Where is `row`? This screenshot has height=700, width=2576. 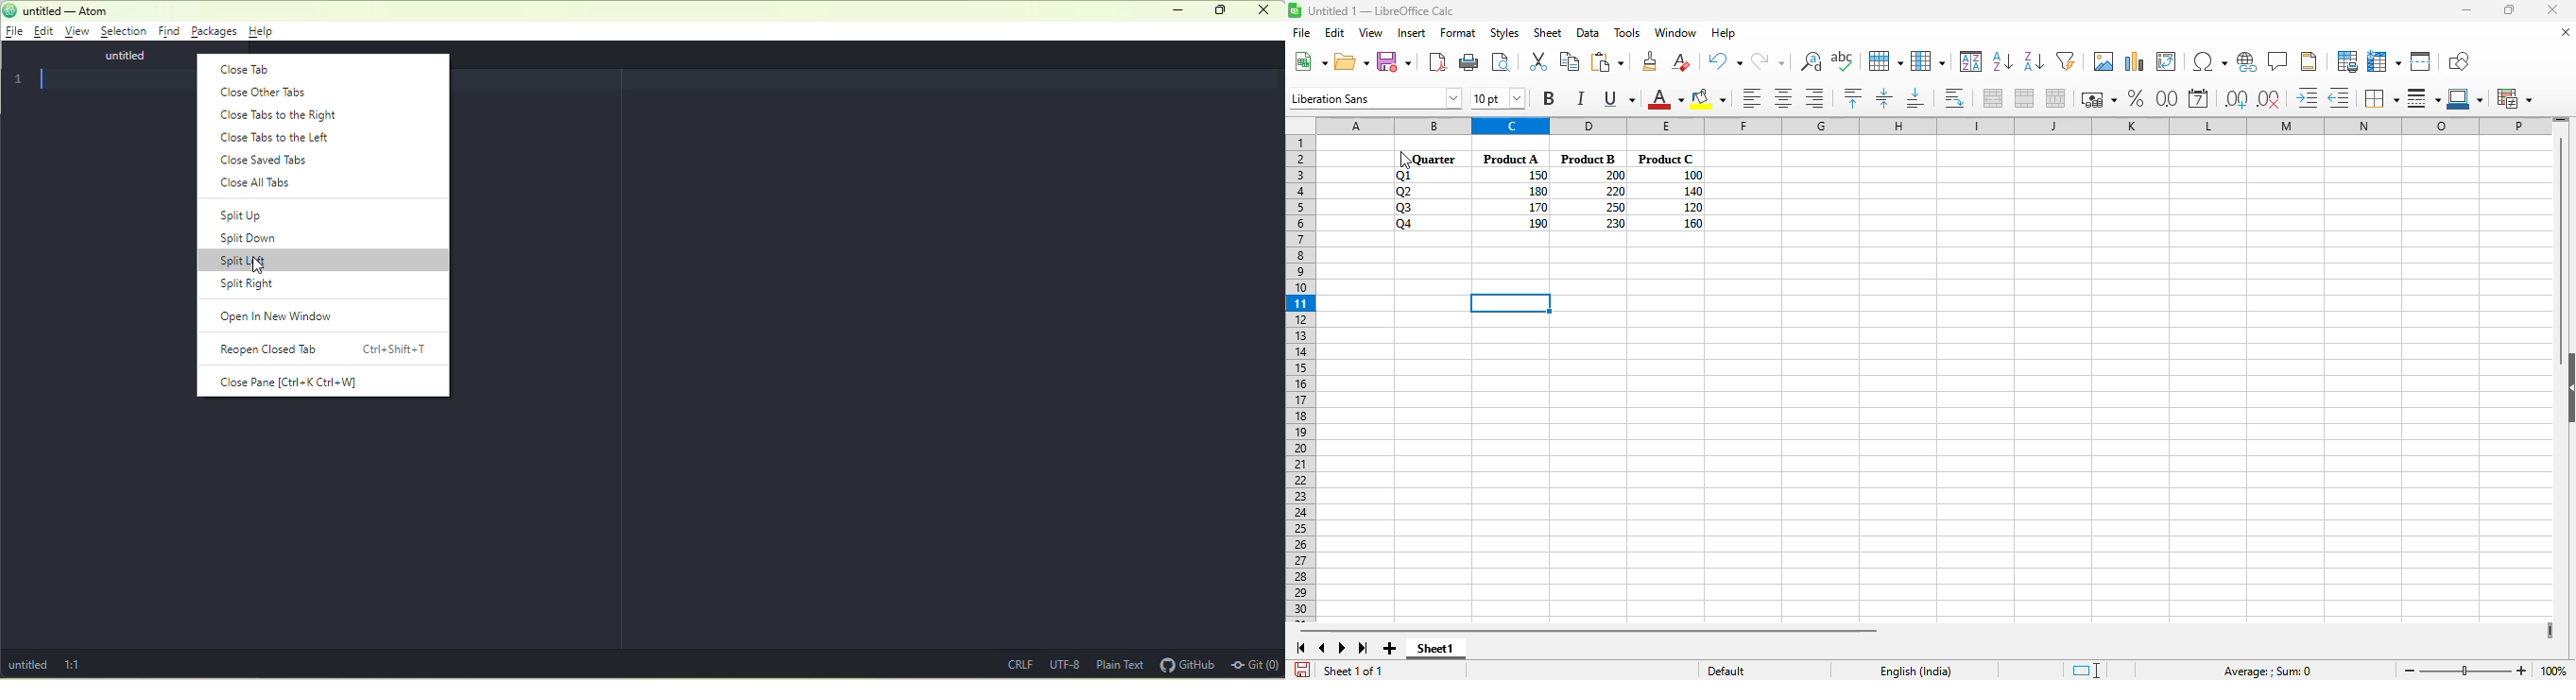 row is located at coordinates (1886, 61).